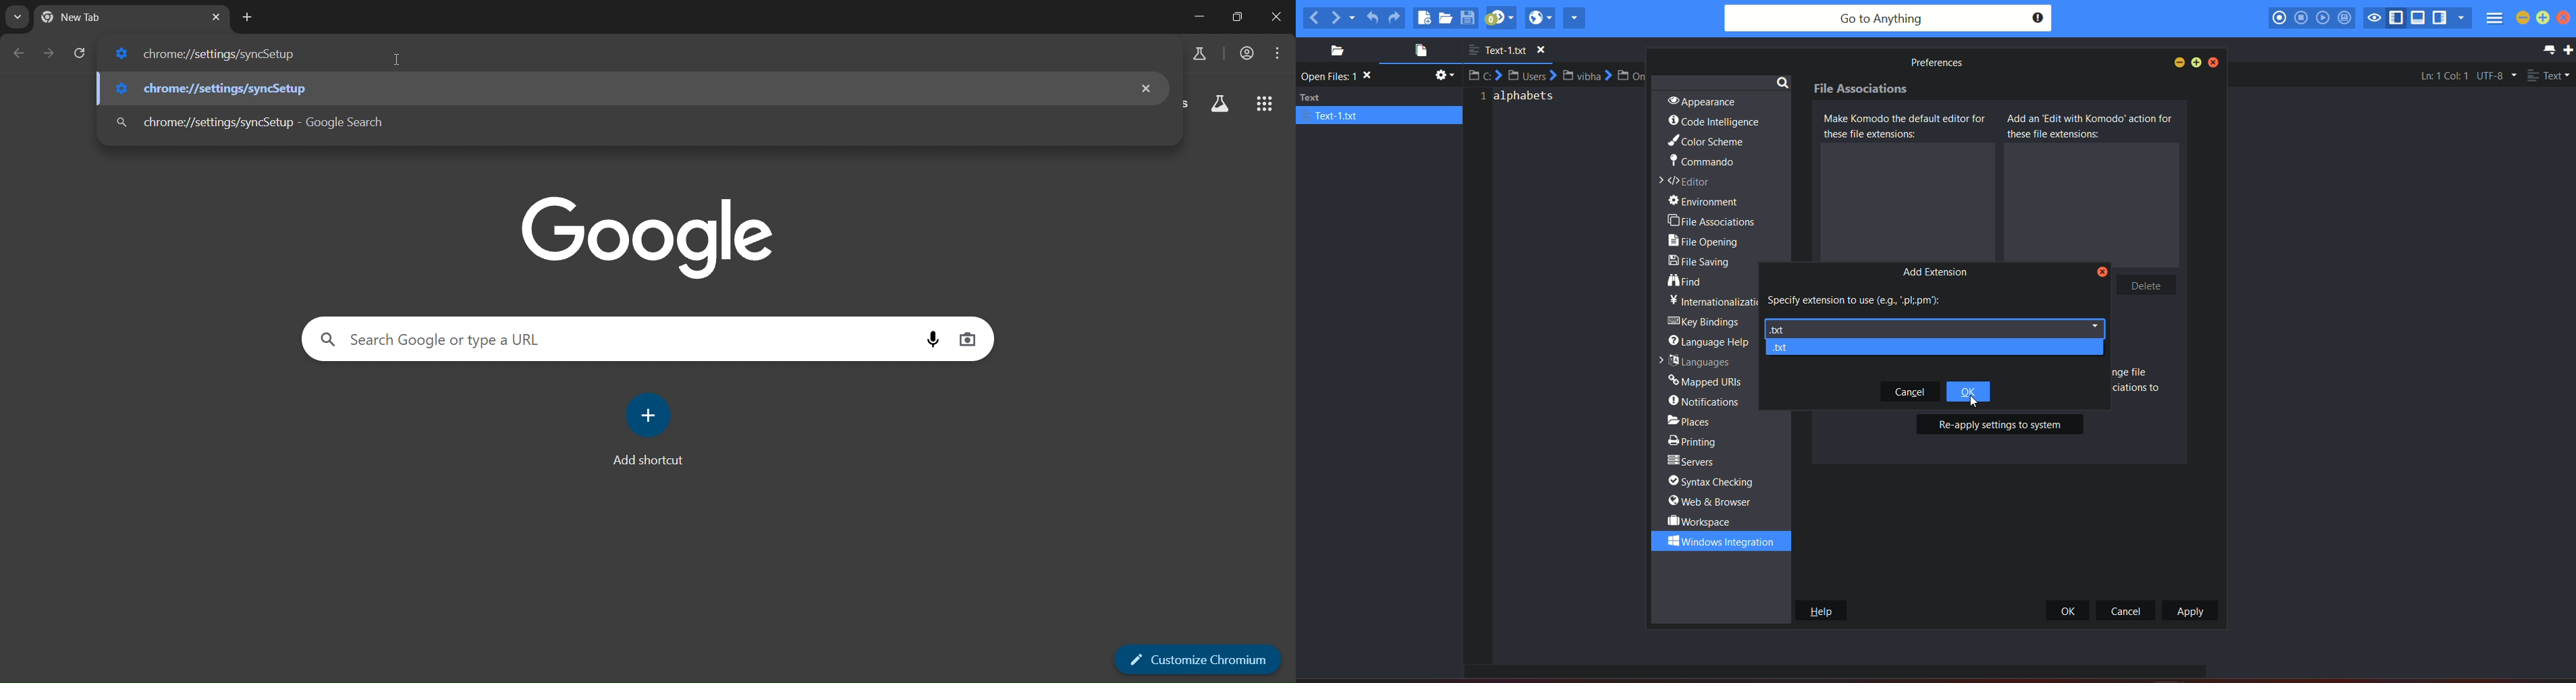  I want to click on close tab, so click(219, 19).